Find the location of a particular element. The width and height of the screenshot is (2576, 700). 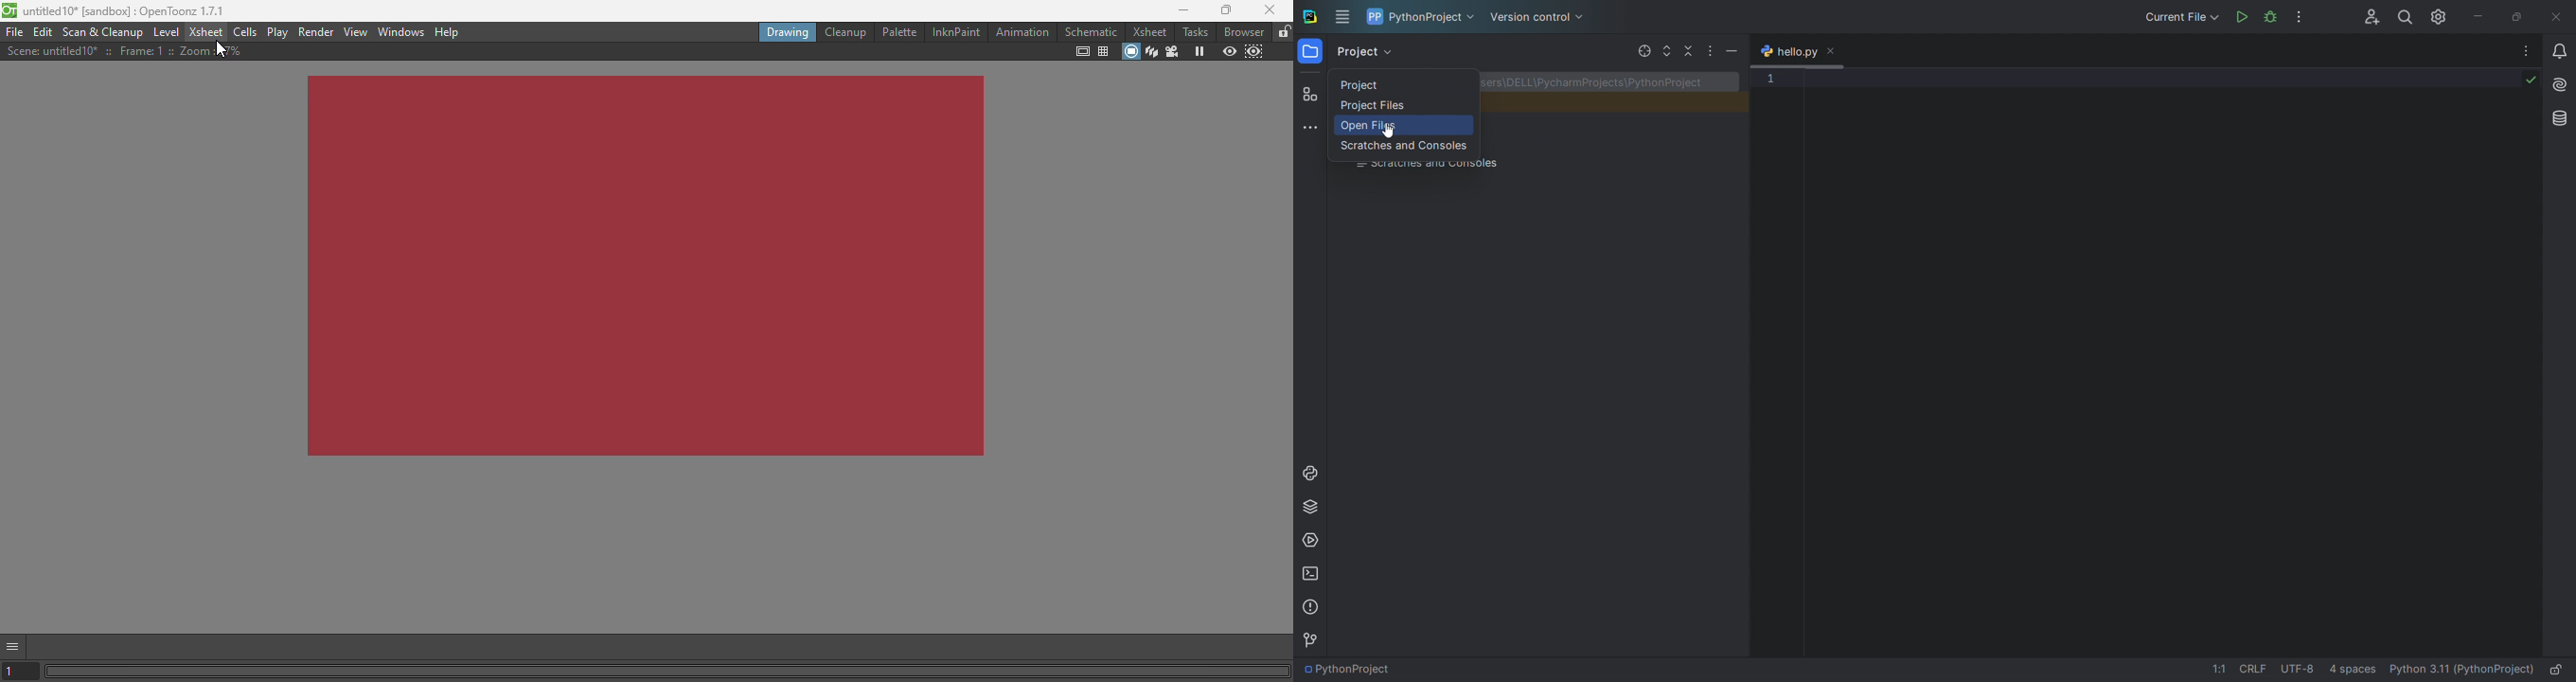

cursor is located at coordinates (1390, 130).